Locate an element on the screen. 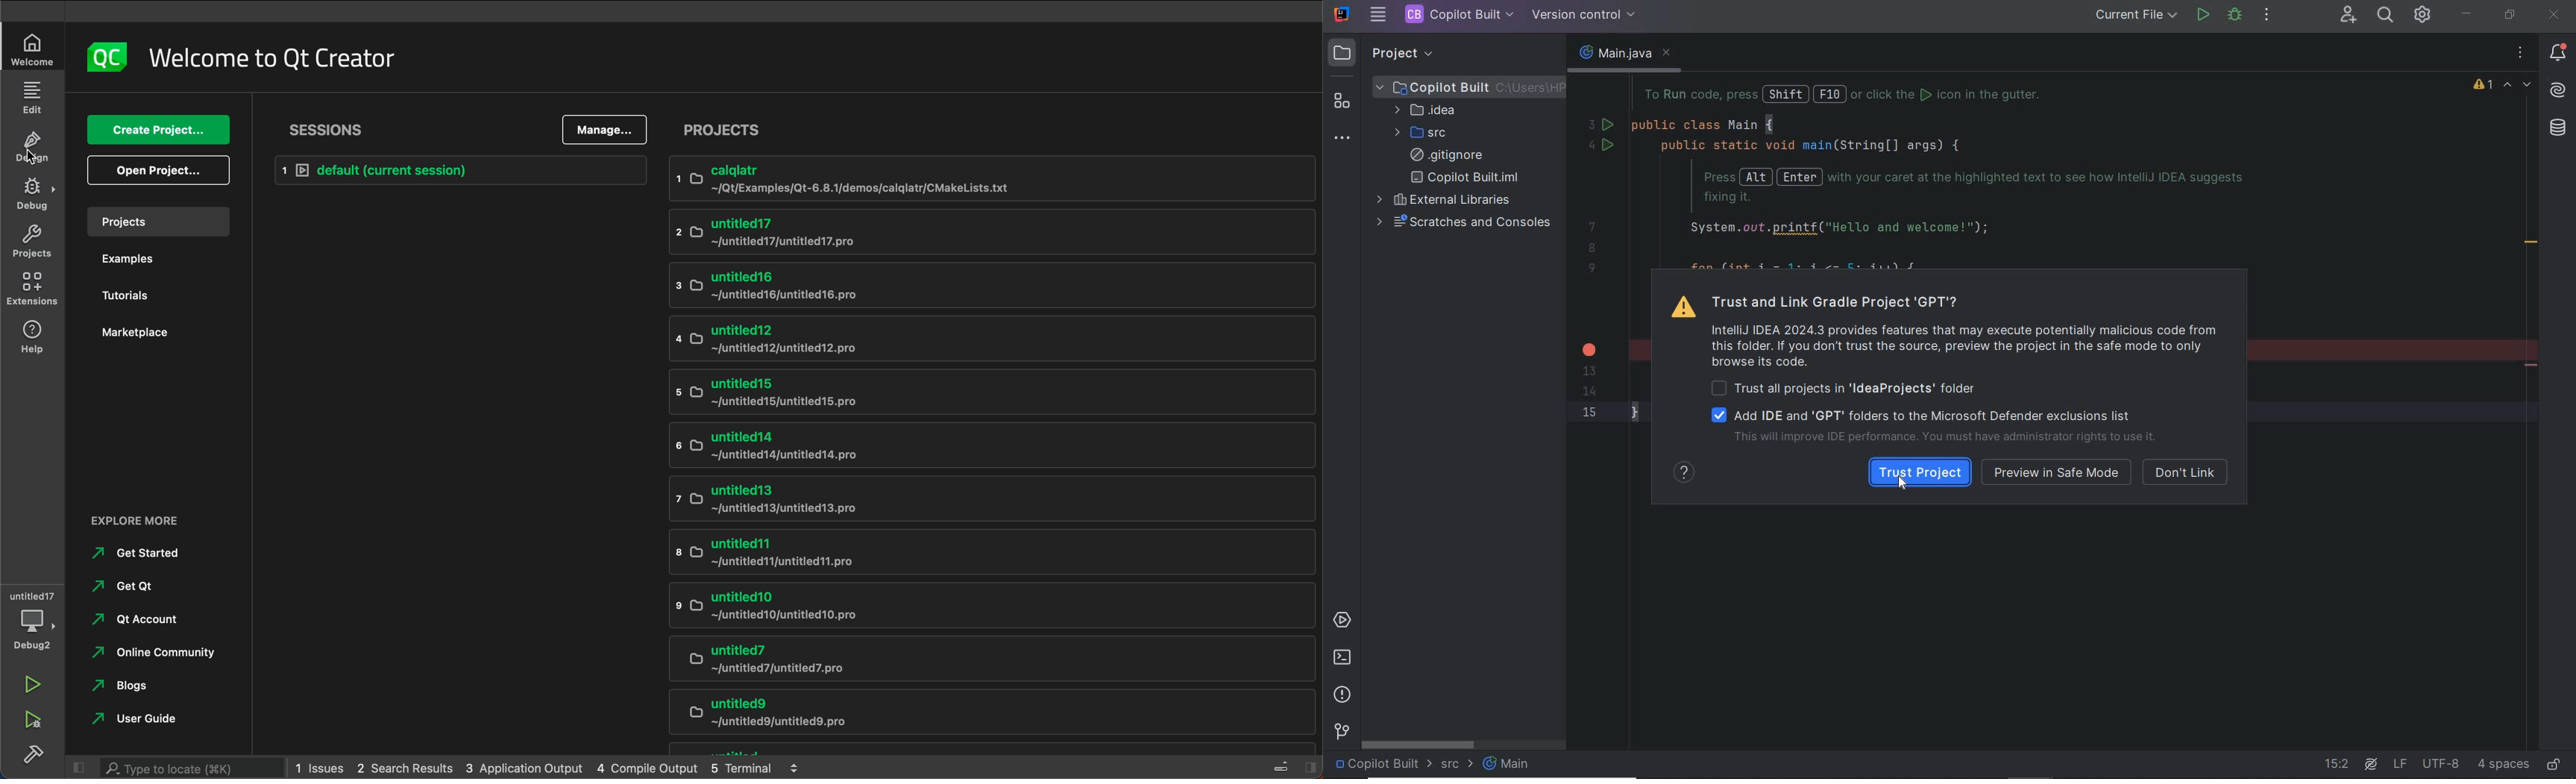 Image resolution: width=2576 pixels, height=784 pixels. untitled17 is located at coordinates (938, 233).